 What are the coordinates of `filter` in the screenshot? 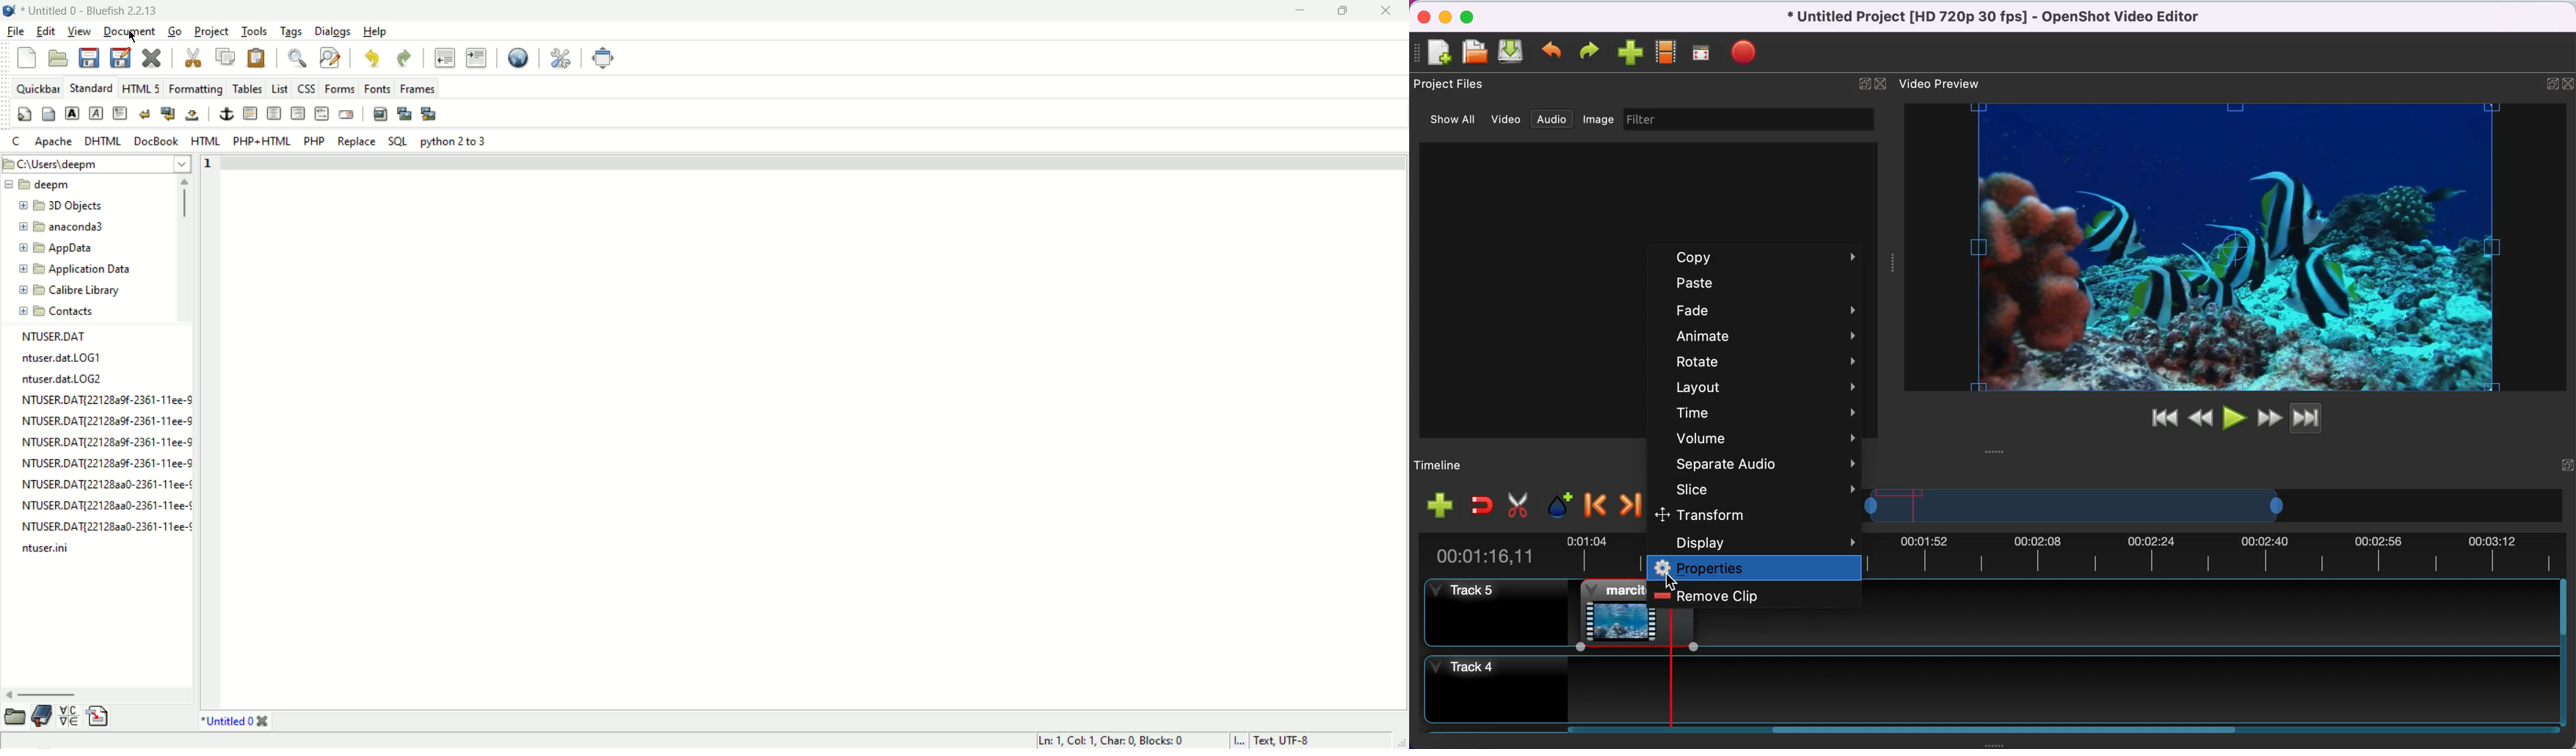 It's located at (1764, 119).